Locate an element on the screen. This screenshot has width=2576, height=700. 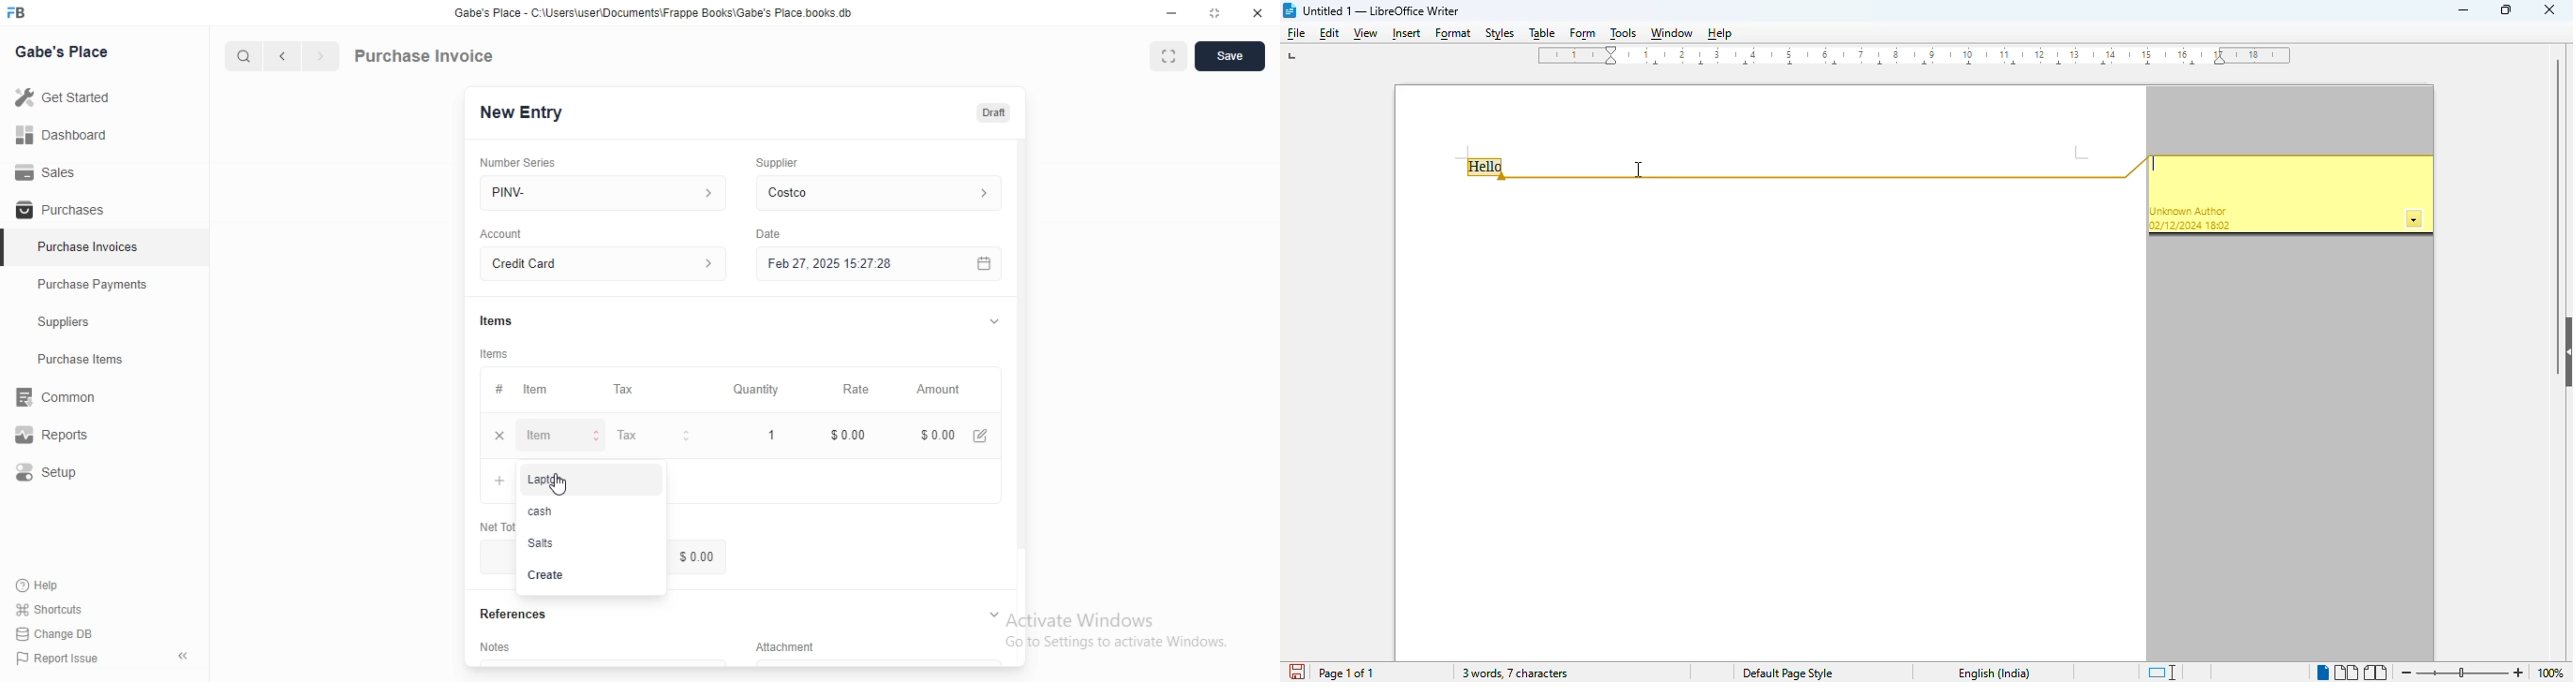
Previous button is located at coordinates (283, 56).